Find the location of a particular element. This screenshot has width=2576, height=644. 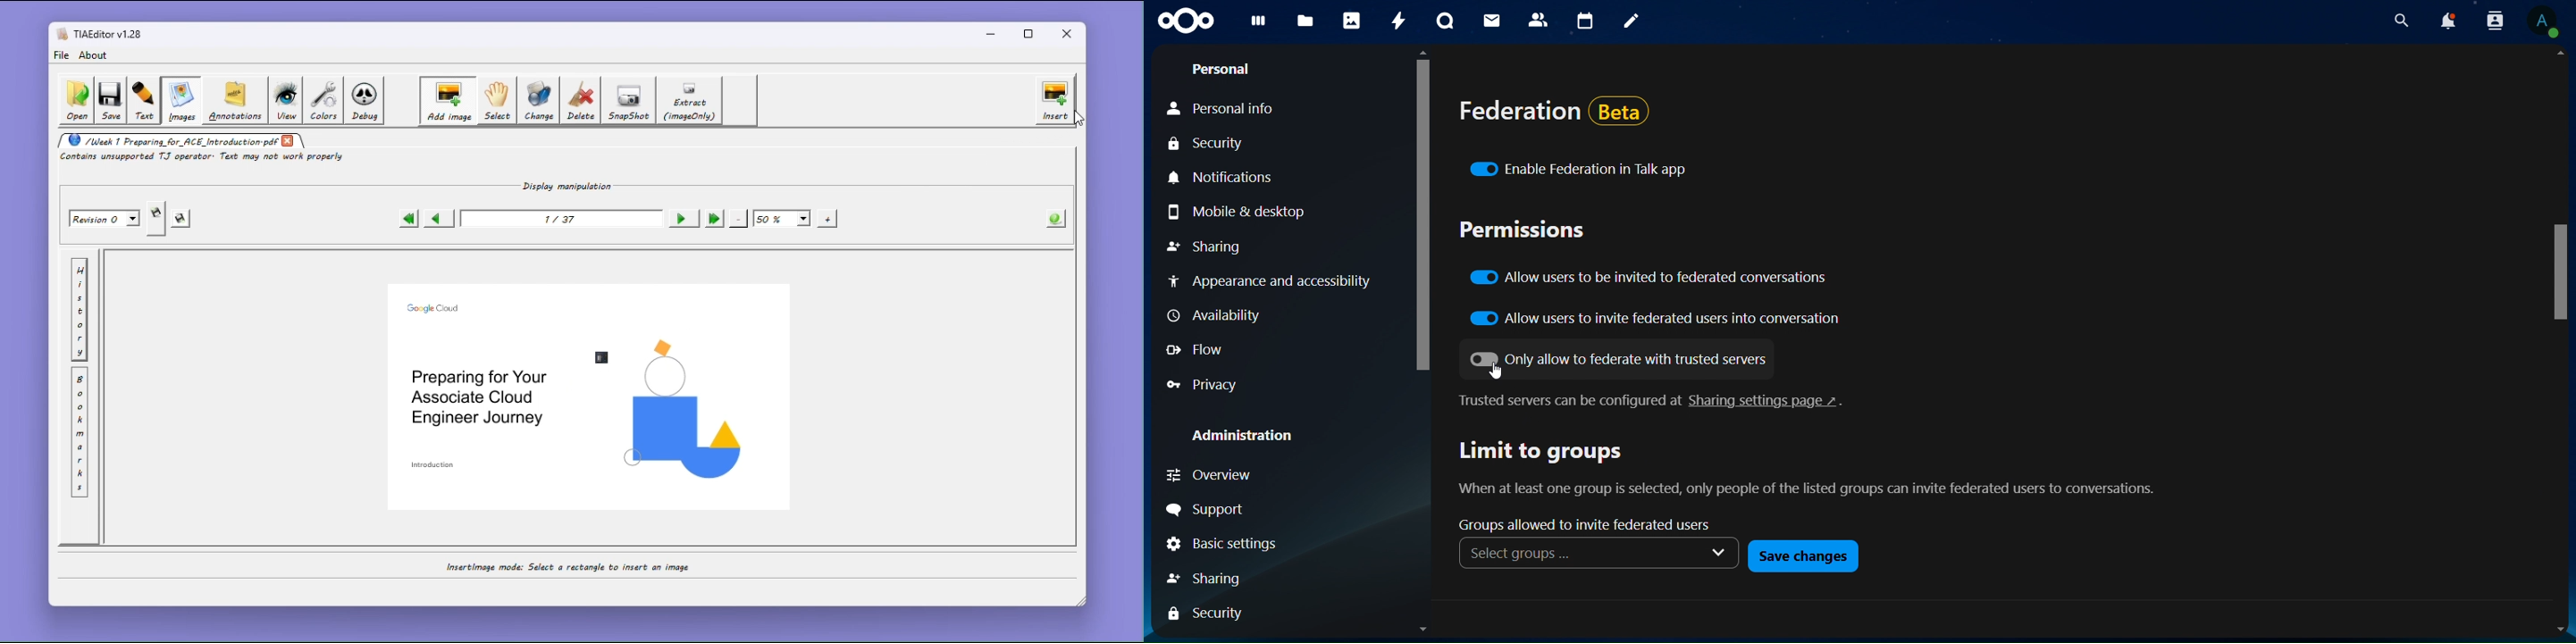

allow users to invite federations users into conversation is located at coordinates (1662, 320).